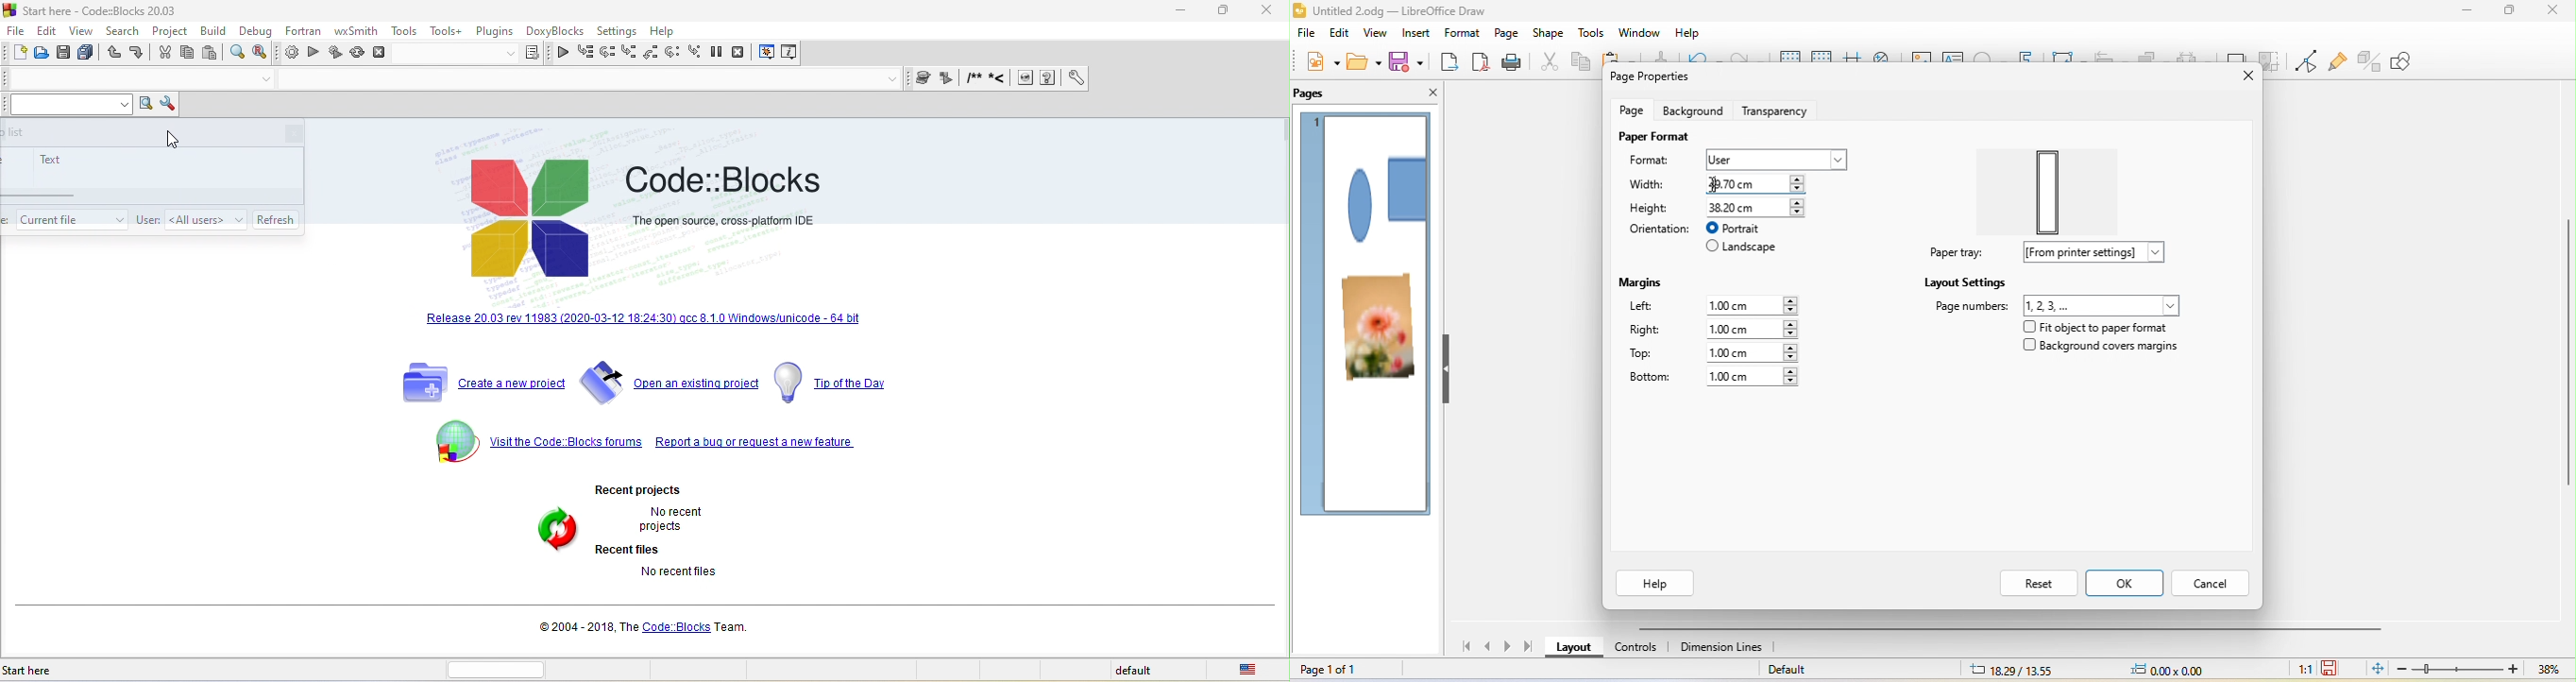  What do you see at coordinates (1417, 35) in the screenshot?
I see `insert` at bounding box center [1417, 35].